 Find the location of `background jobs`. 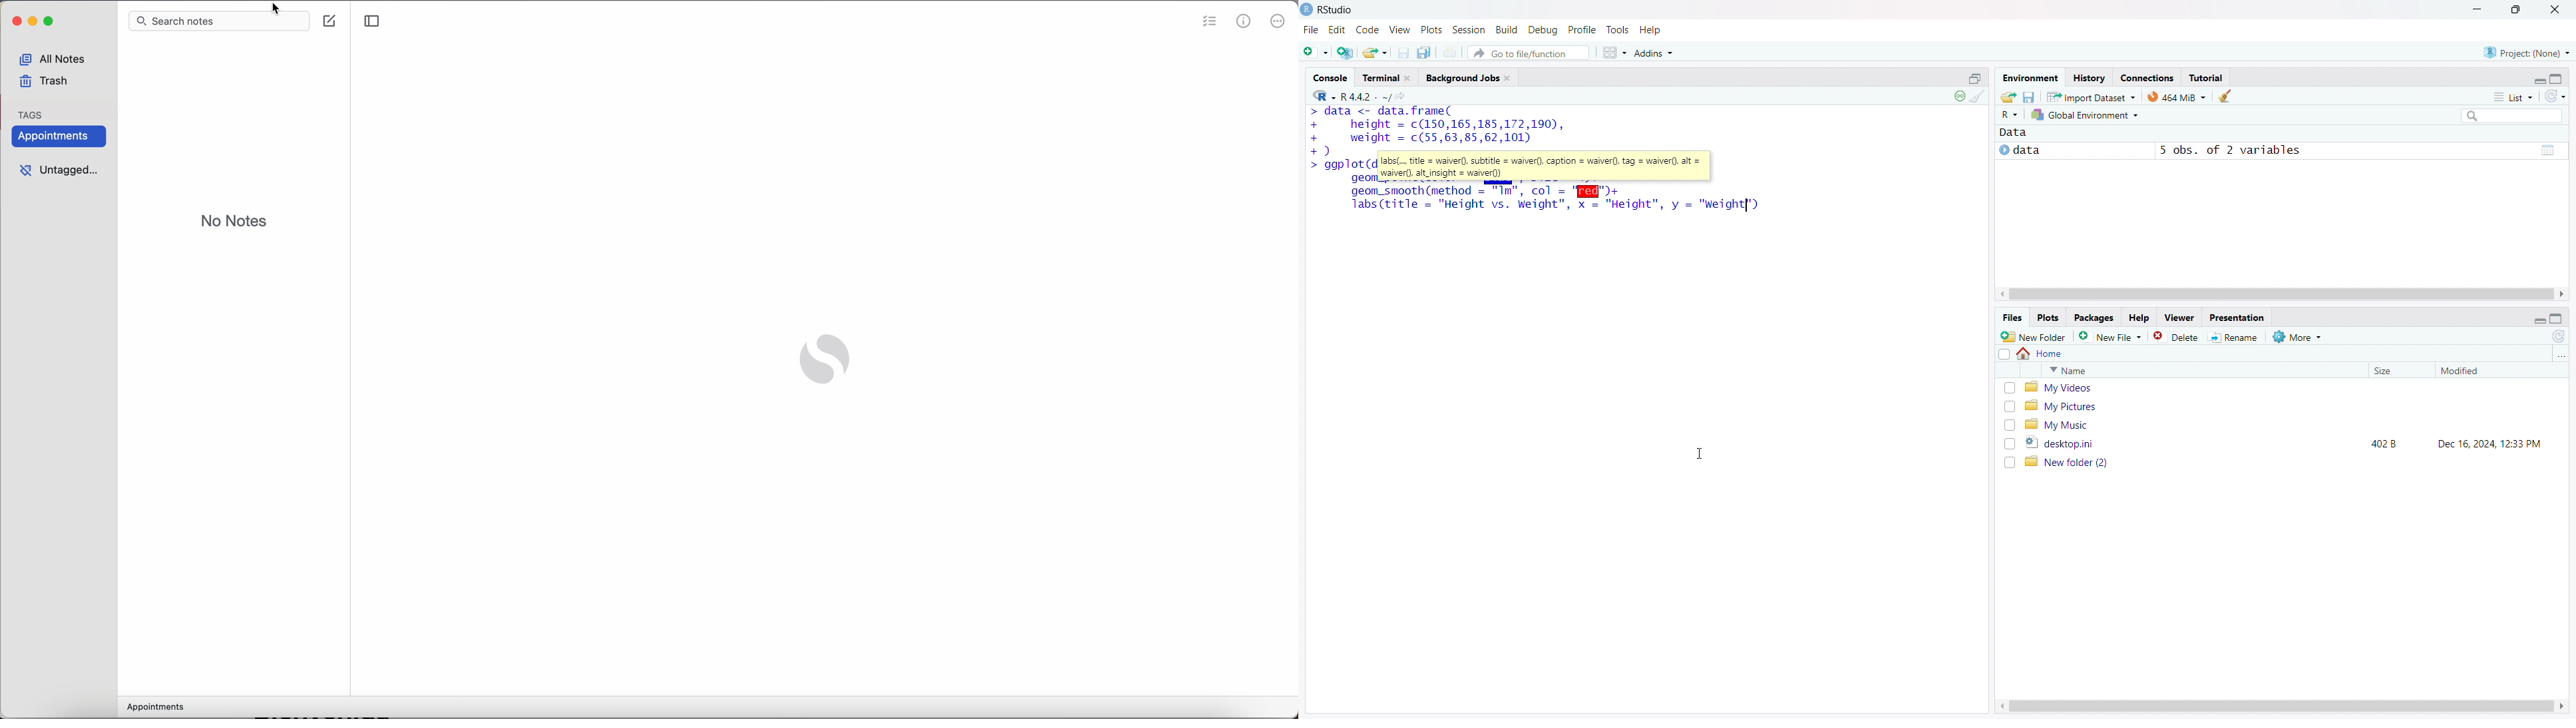

background jobs is located at coordinates (1461, 77).